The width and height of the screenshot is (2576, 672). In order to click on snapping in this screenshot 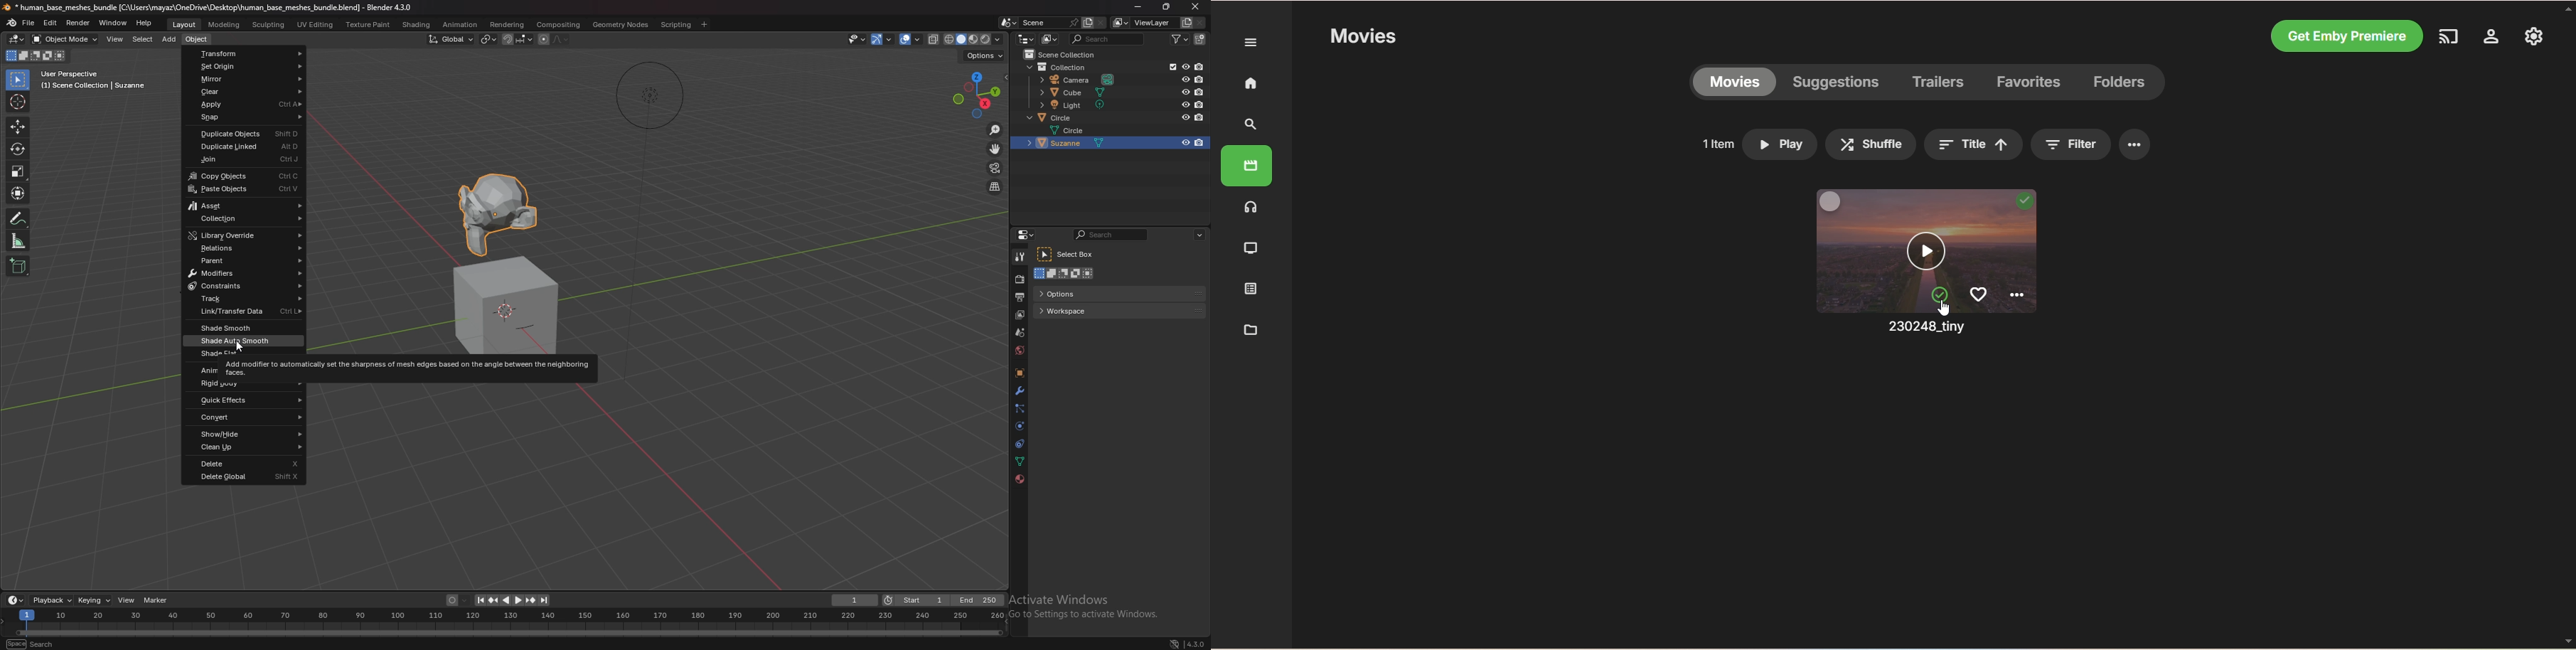, I will do `click(517, 39)`.